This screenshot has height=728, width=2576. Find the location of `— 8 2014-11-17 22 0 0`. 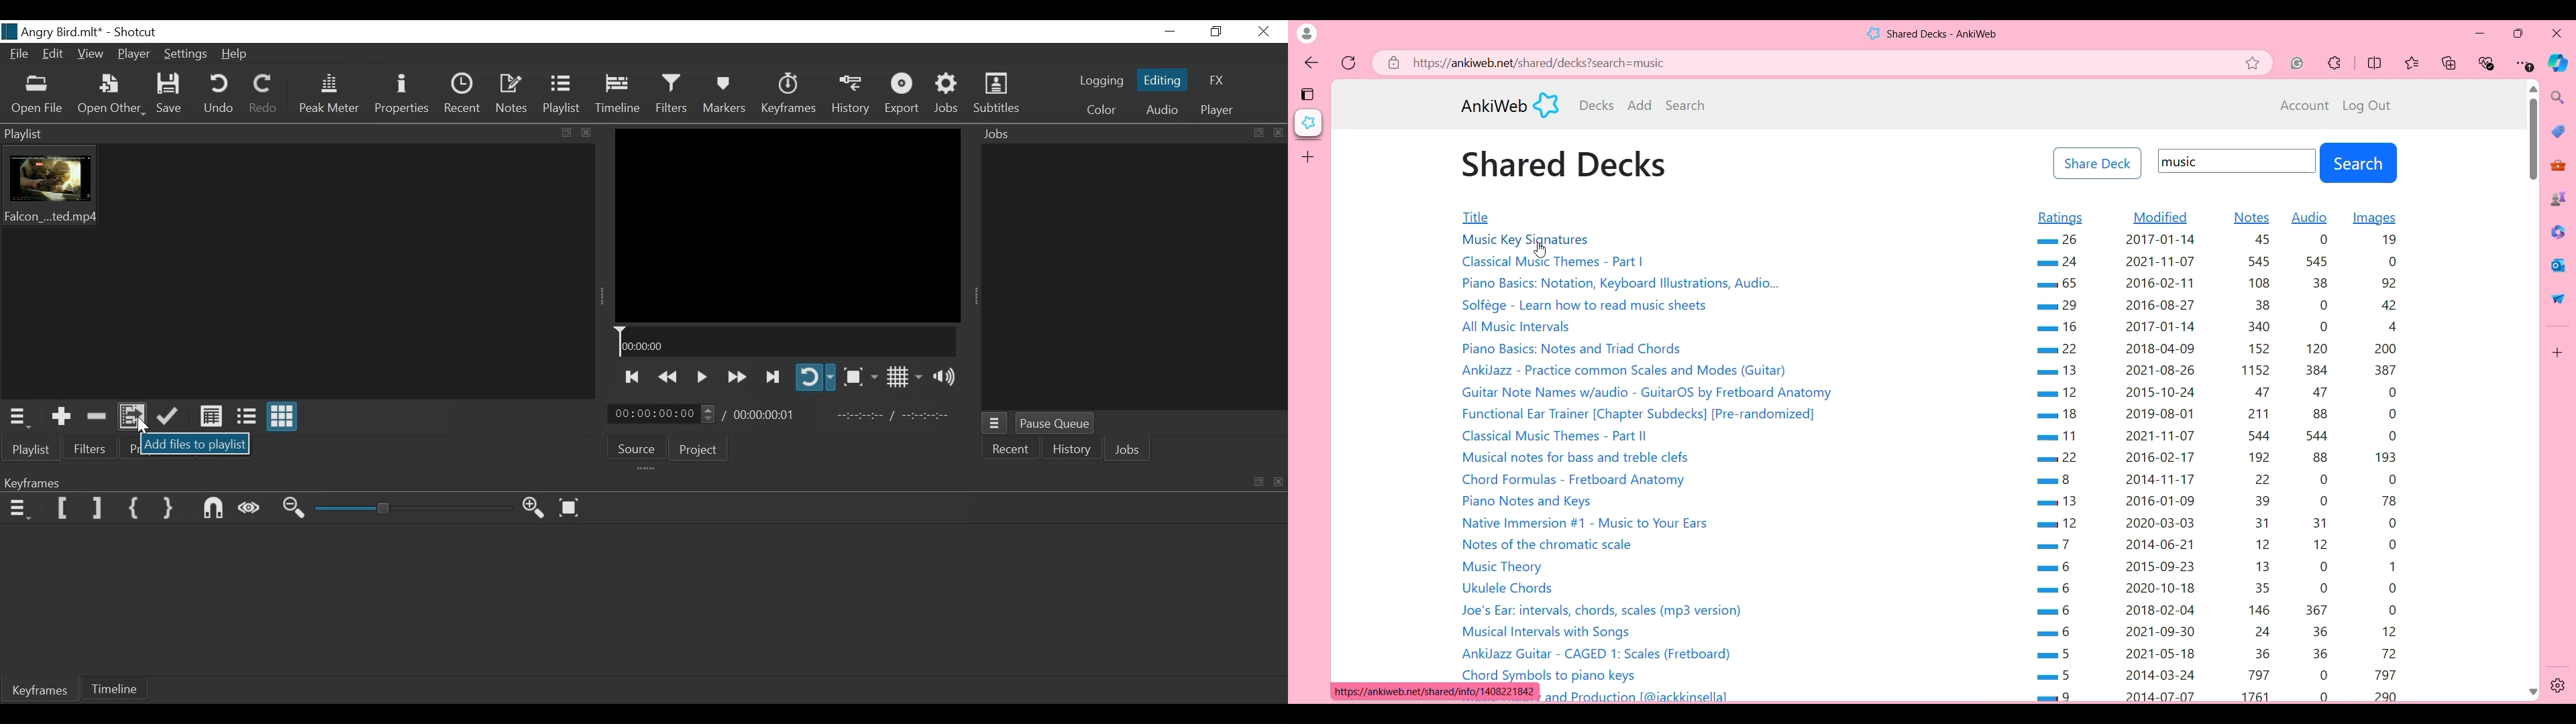

— 8 2014-11-17 22 0 0 is located at coordinates (2220, 479).